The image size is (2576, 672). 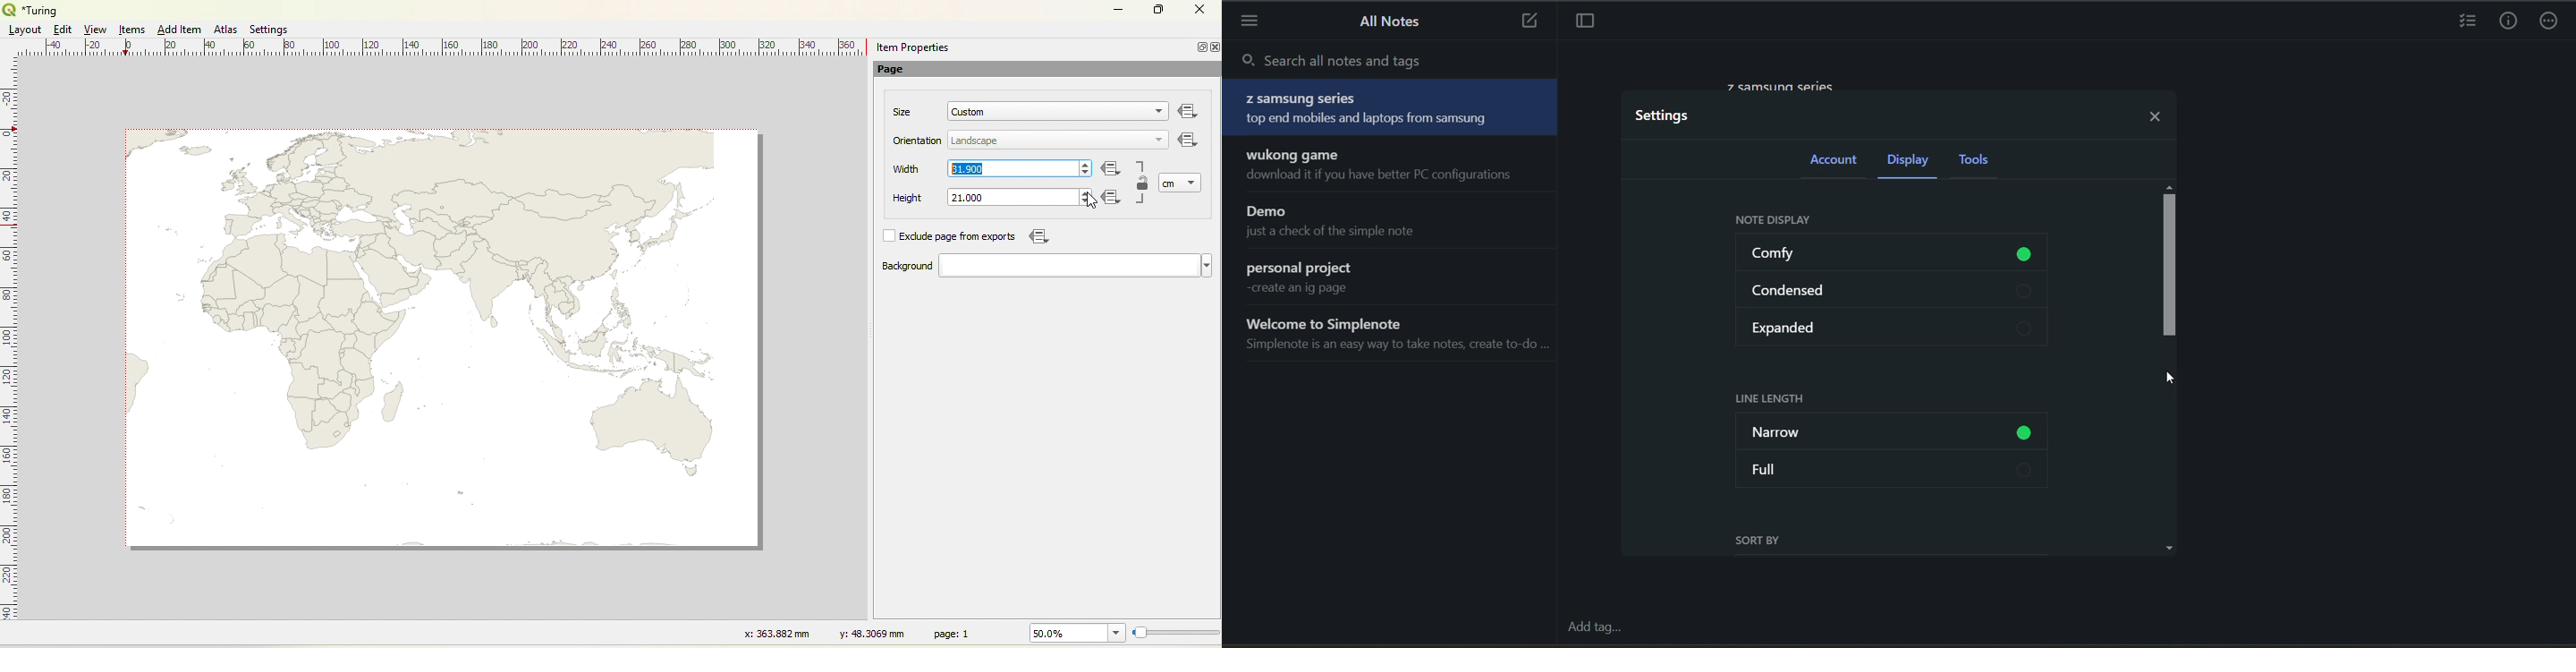 What do you see at coordinates (2552, 21) in the screenshot?
I see `actions` at bounding box center [2552, 21].